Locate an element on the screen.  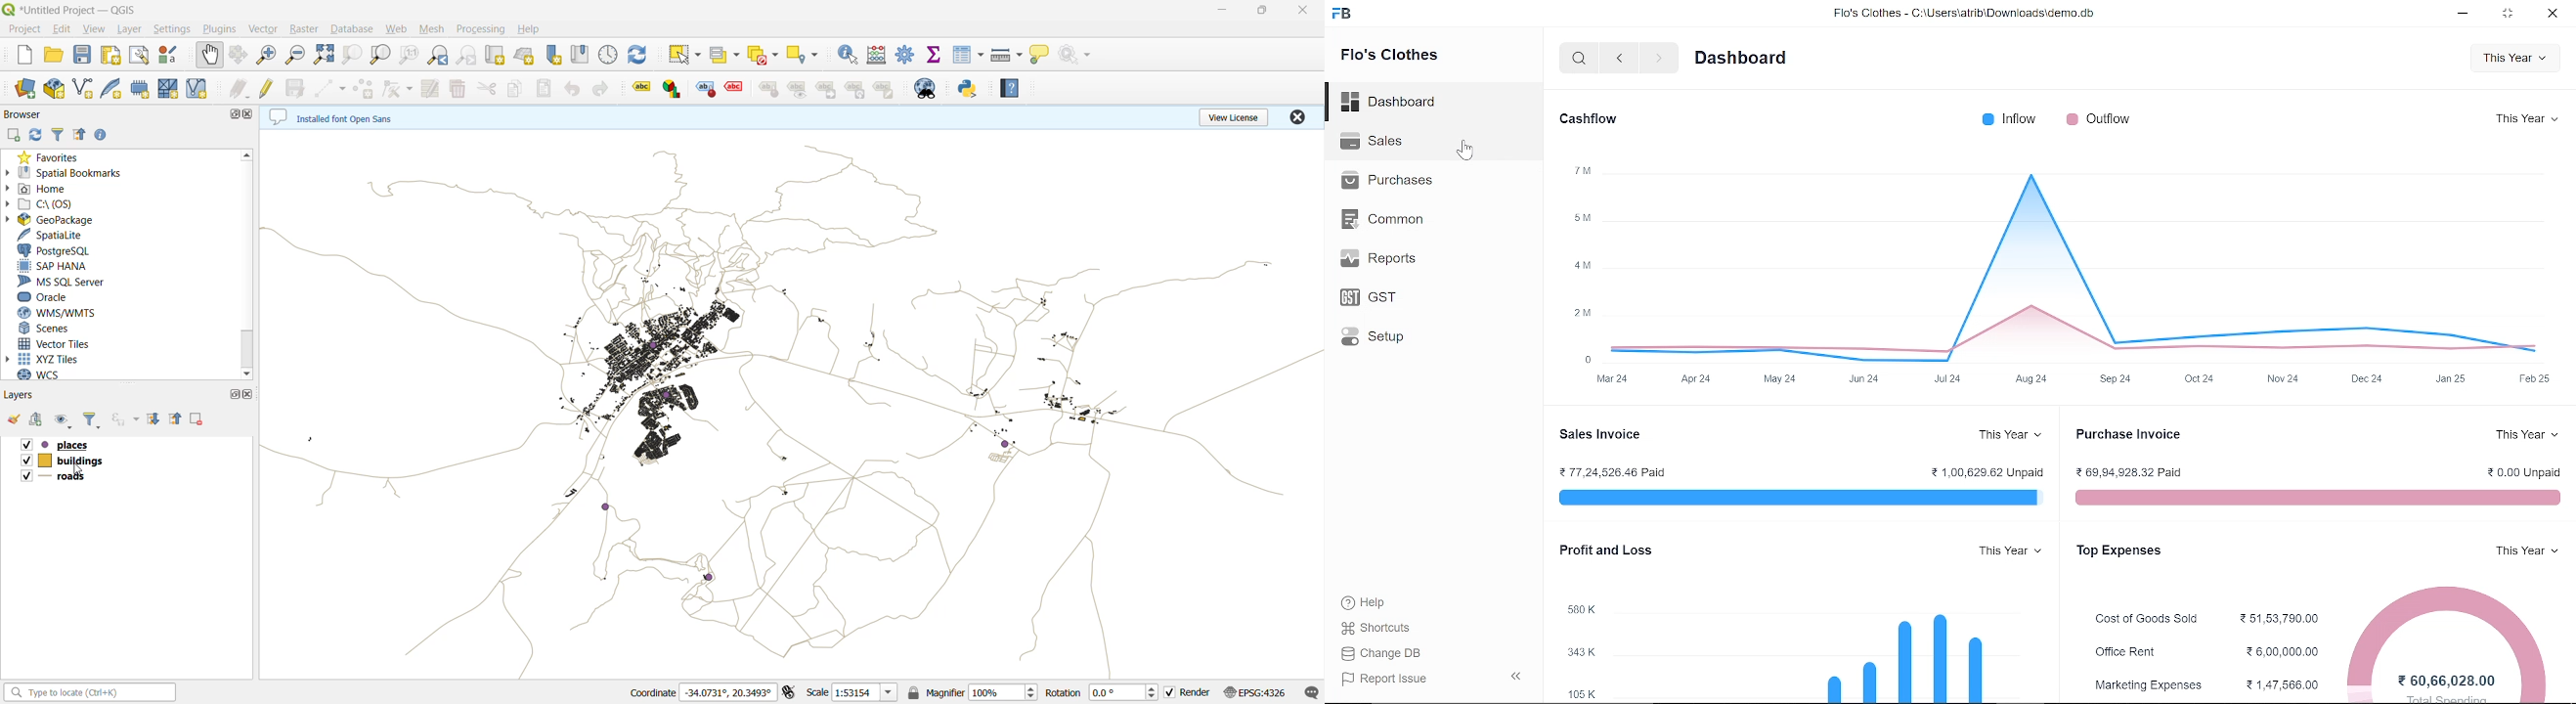
new geopackage layer is located at coordinates (54, 88).